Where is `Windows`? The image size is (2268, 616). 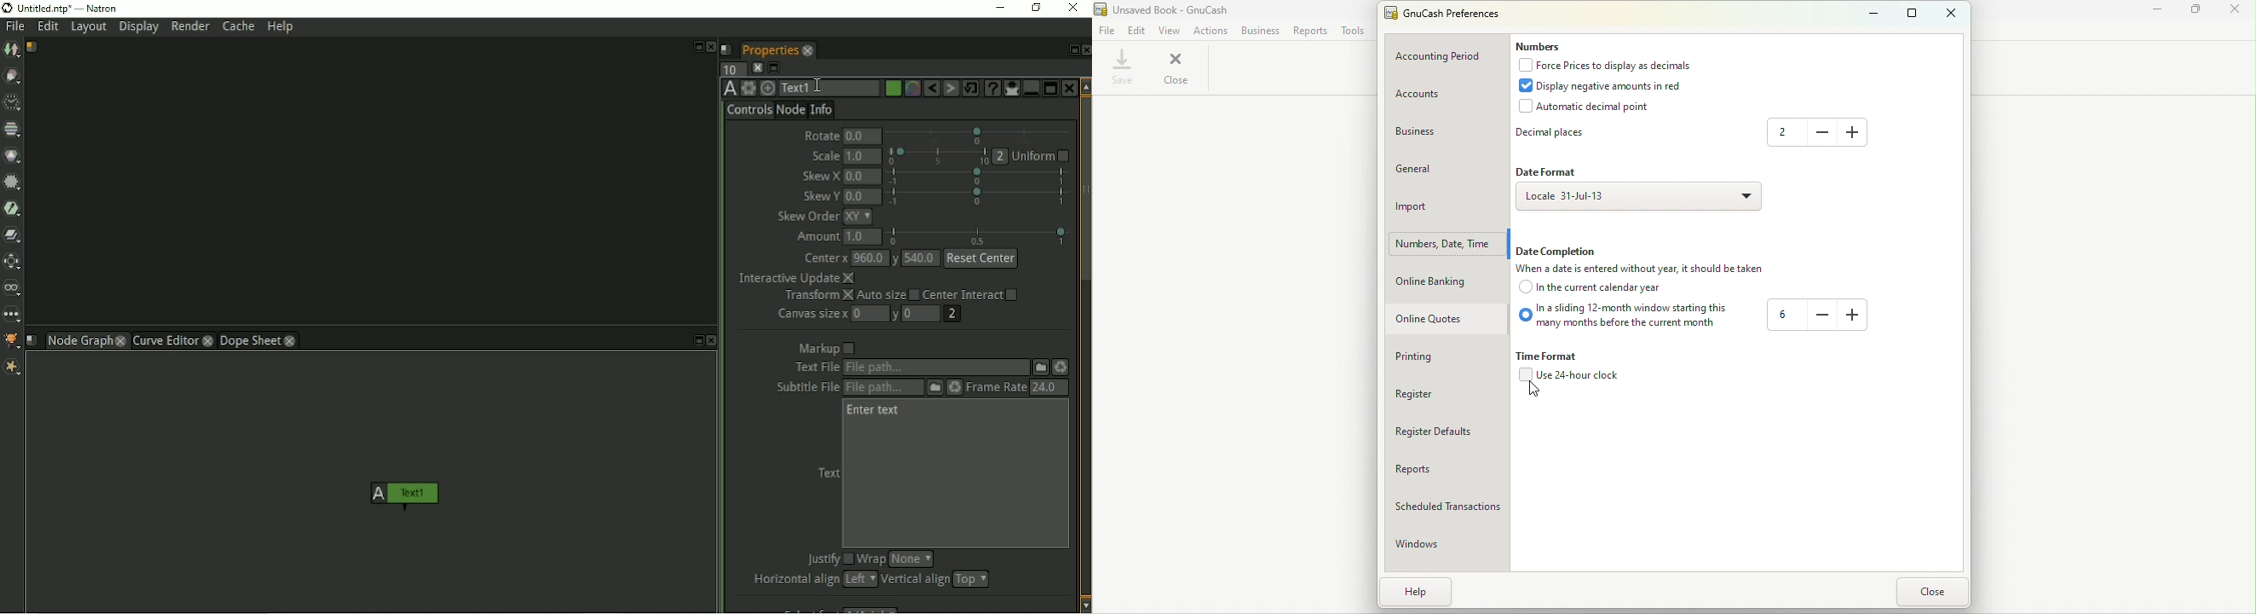 Windows is located at coordinates (1422, 543).